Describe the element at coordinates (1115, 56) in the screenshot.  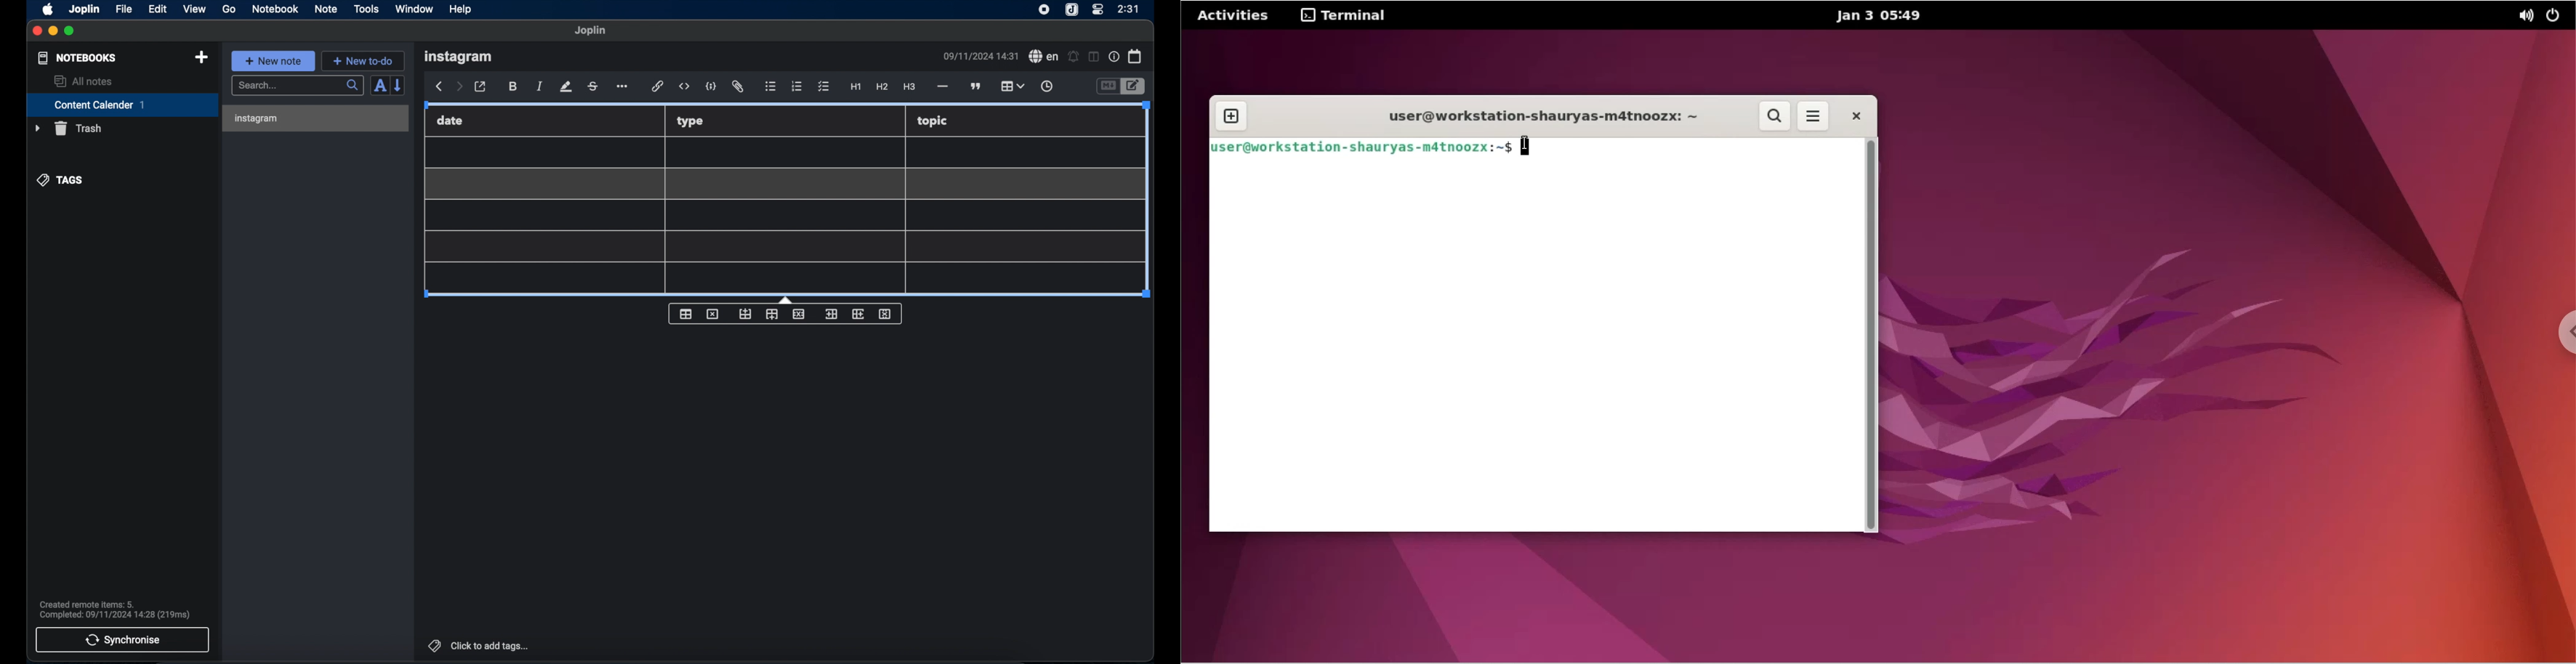
I see `note properties` at that location.